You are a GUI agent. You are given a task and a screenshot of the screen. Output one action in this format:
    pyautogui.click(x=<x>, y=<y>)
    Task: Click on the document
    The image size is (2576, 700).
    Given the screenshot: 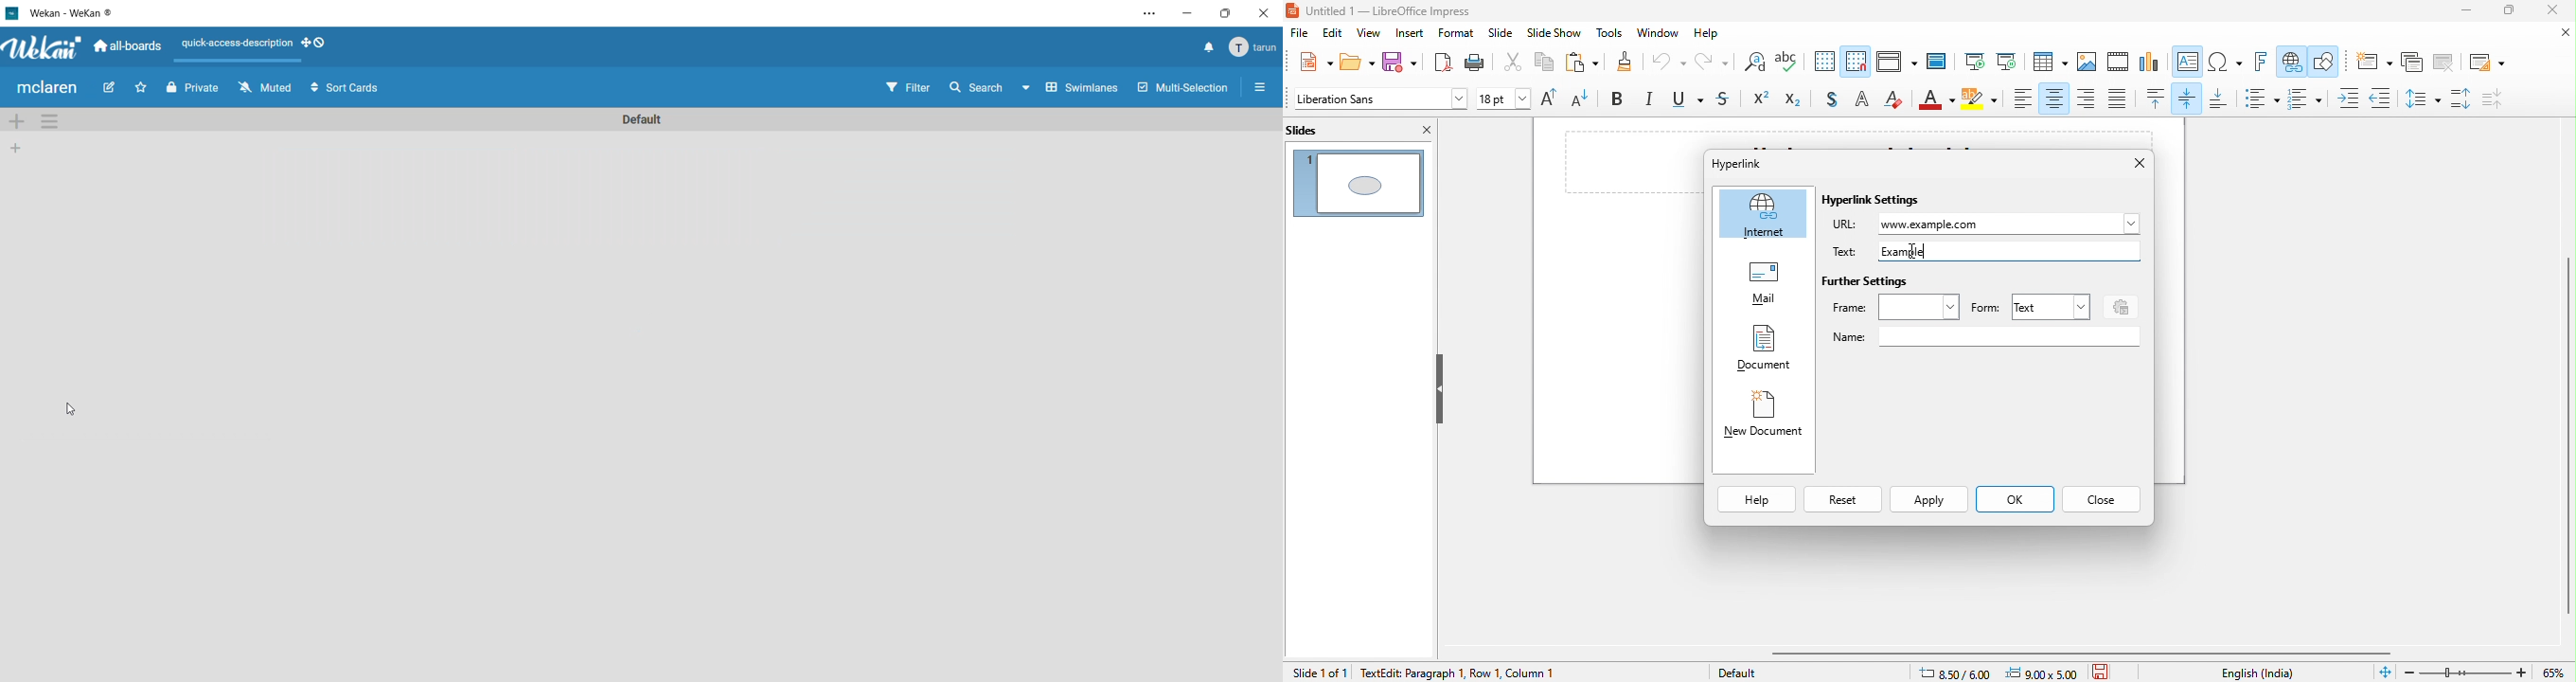 What is the action you would take?
    pyautogui.click(x=1763, y=350)
    